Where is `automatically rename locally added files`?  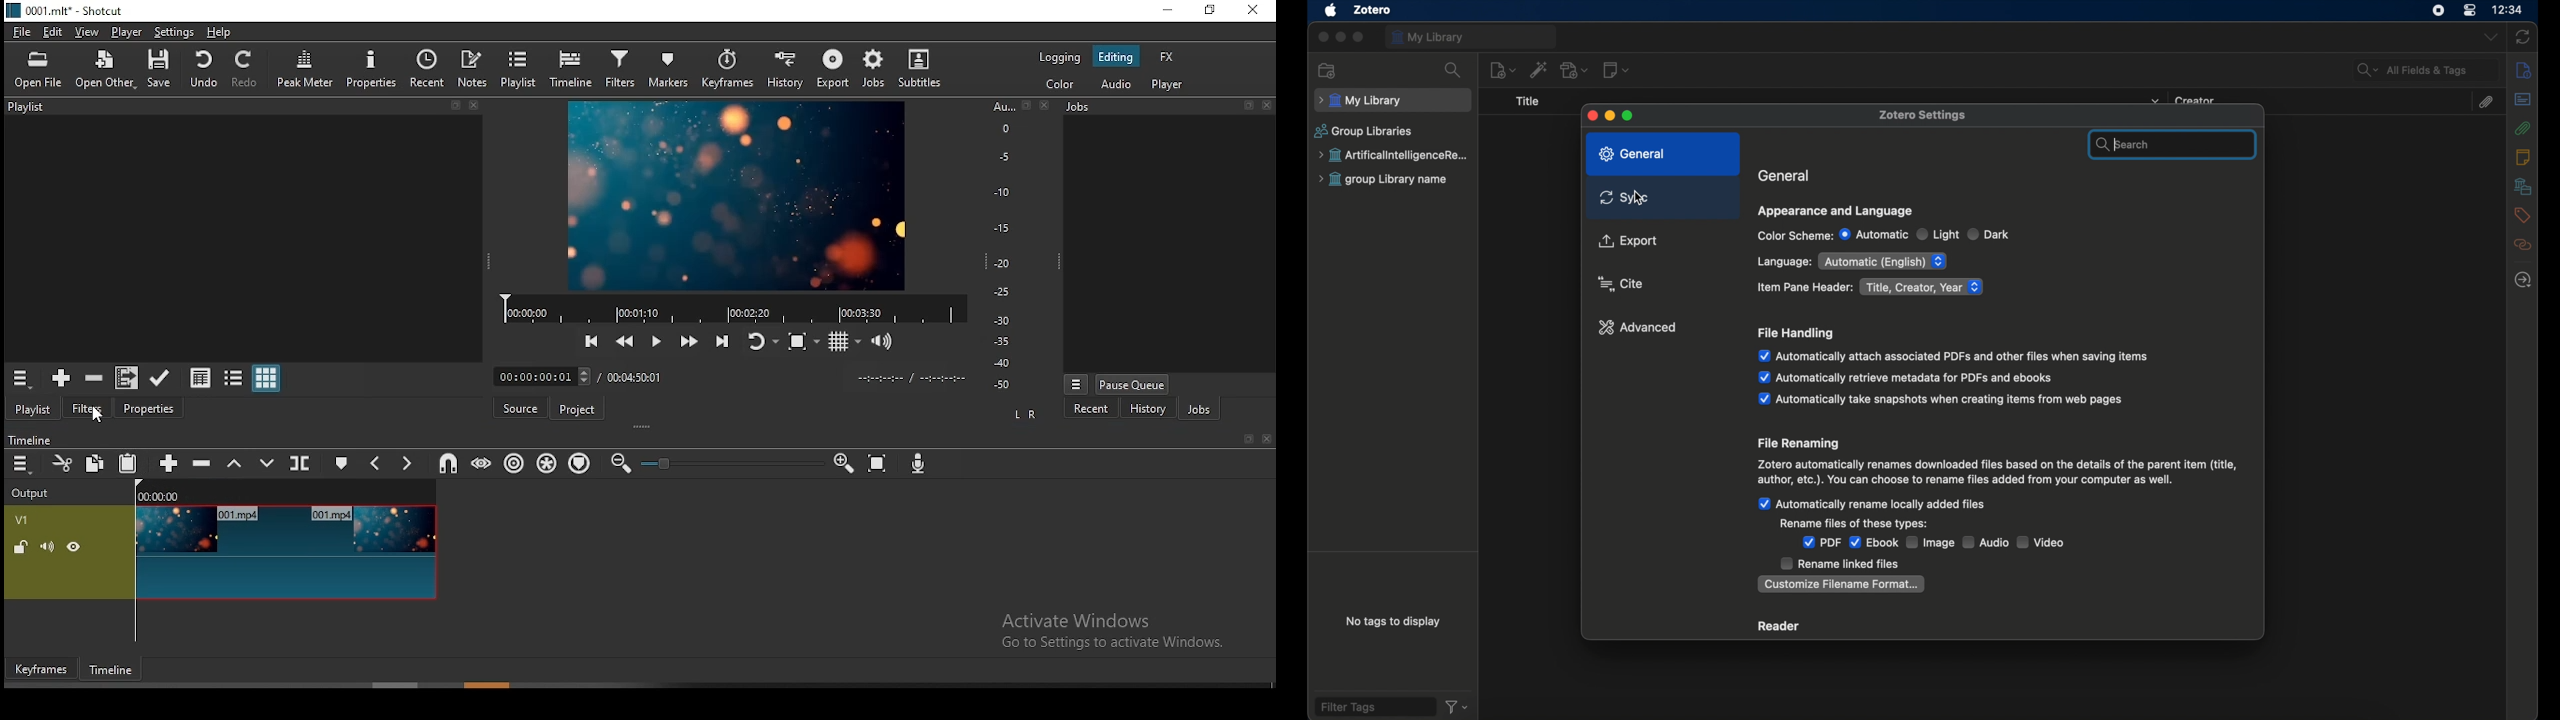 automatically rename locally added files is located at coordinates (1872, 503).